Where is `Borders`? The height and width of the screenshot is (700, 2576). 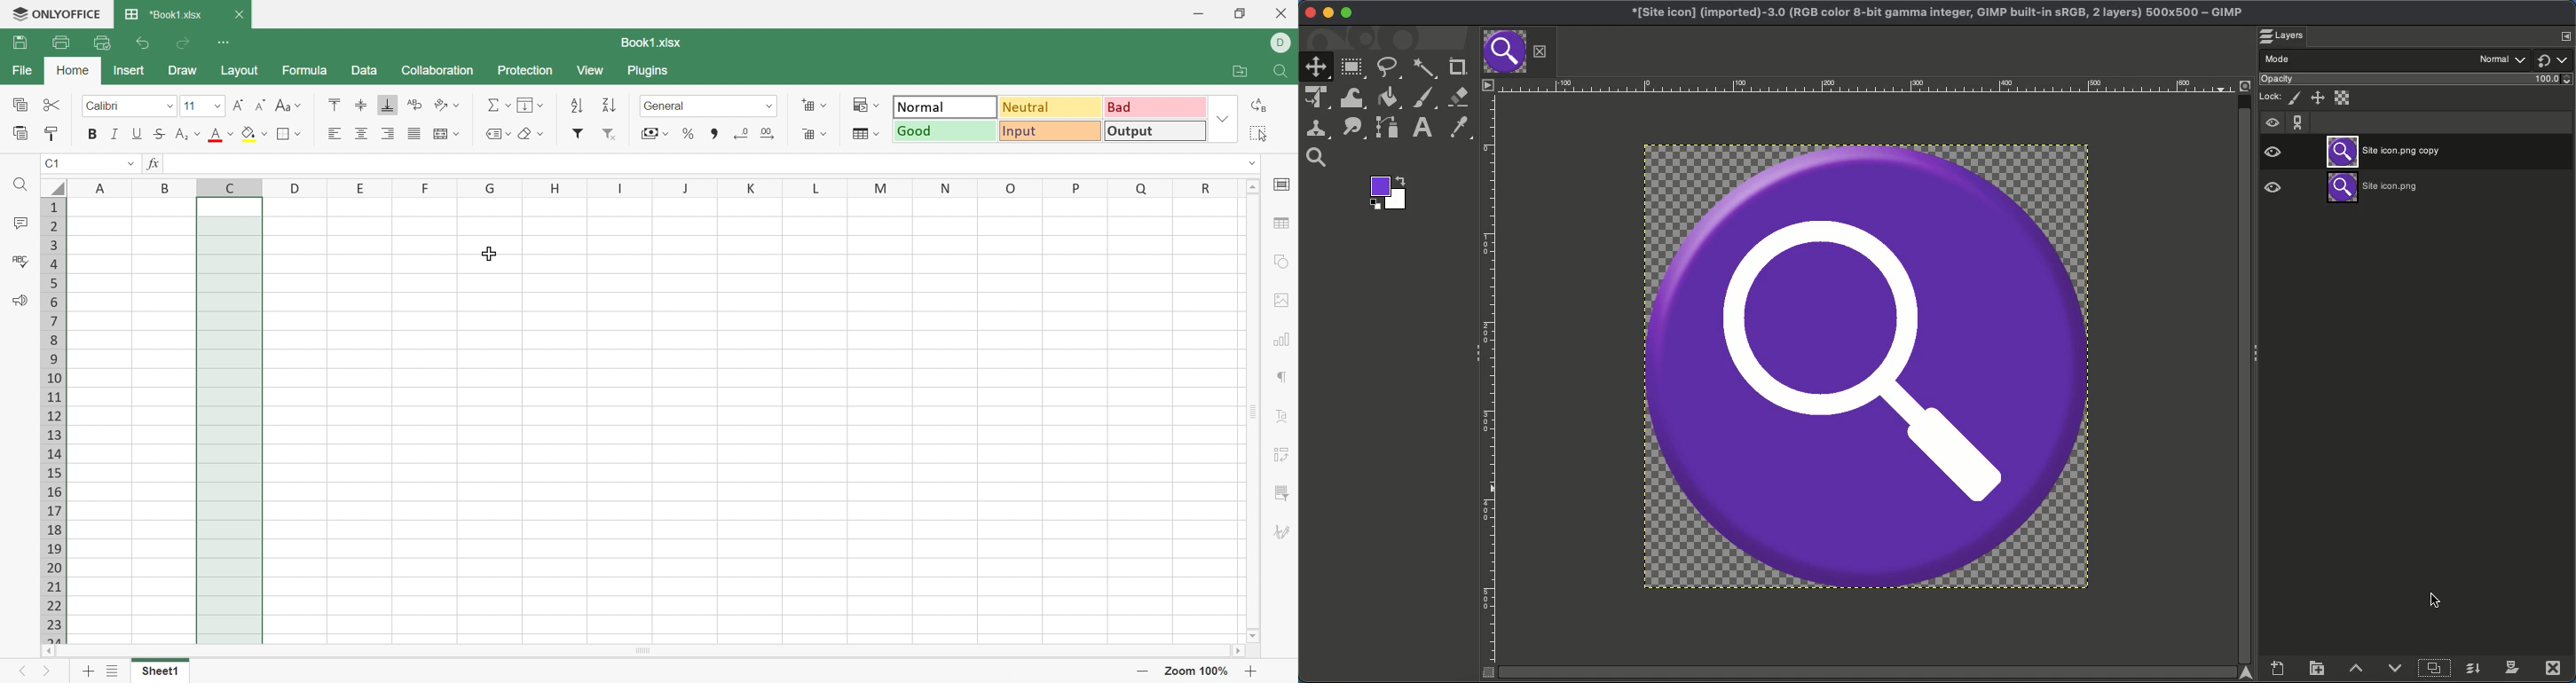 Borders is located at coordinates (283, 135).